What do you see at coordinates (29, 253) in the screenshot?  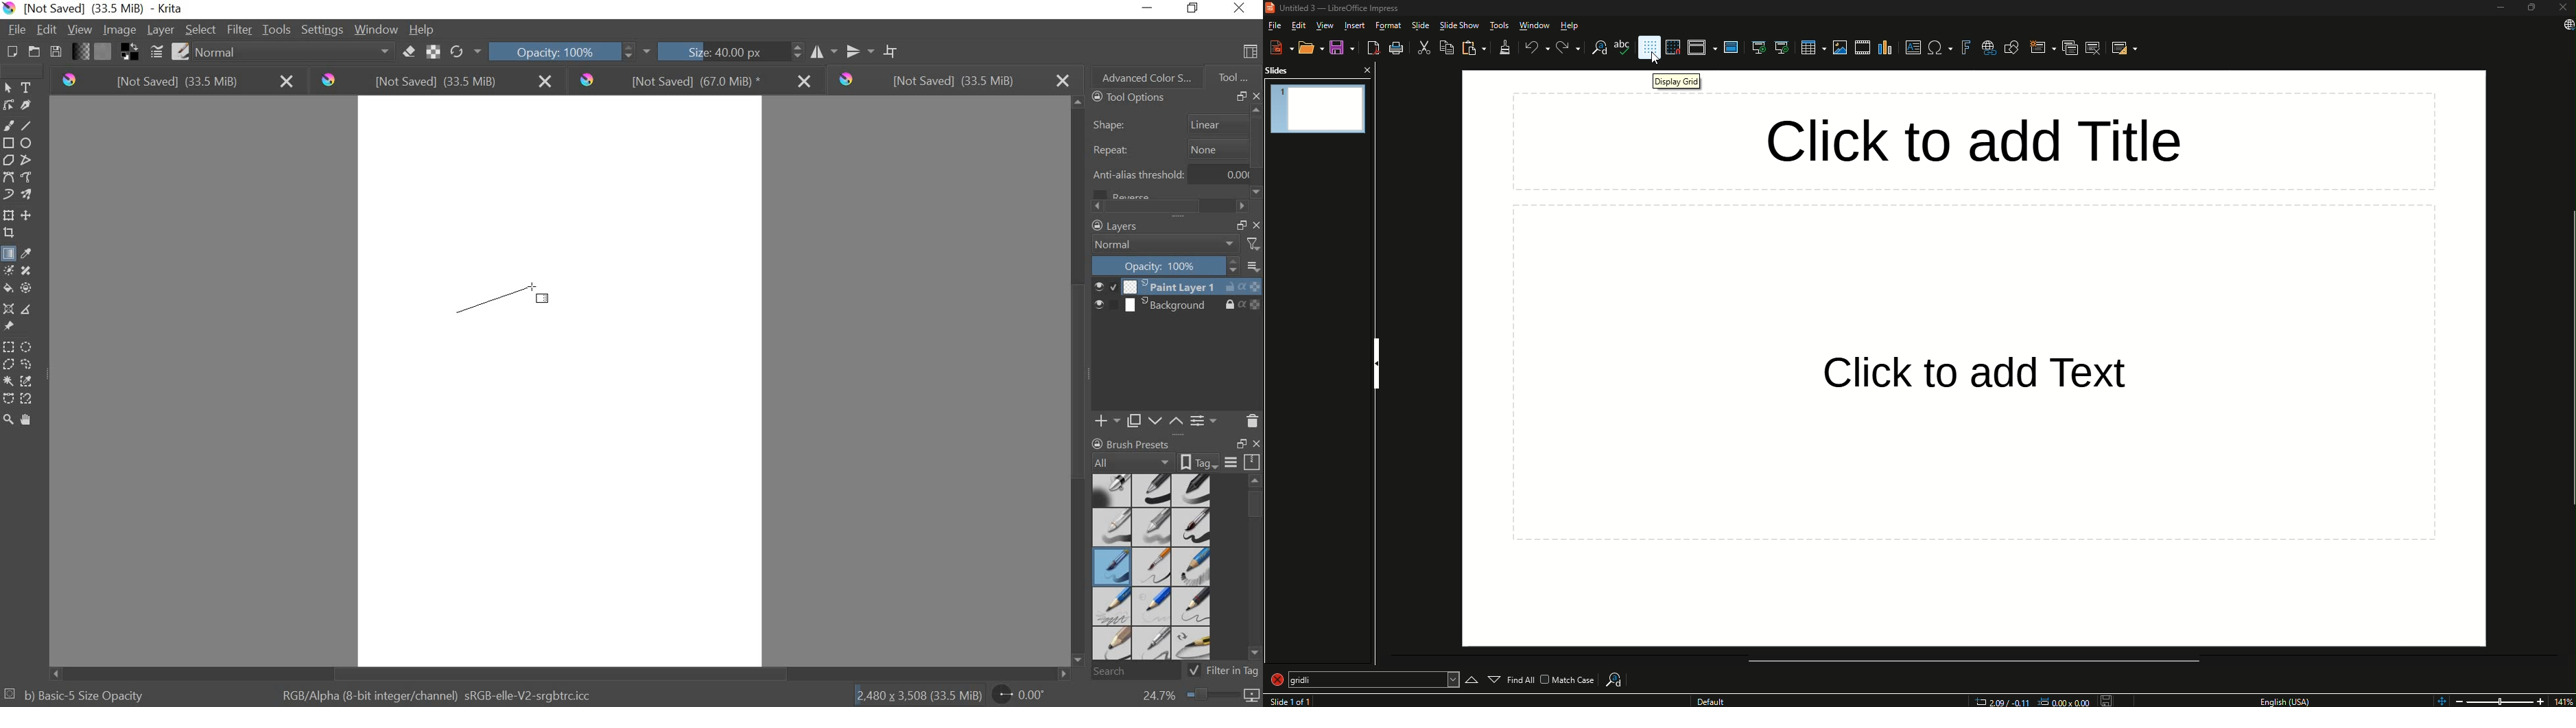 I see `eyedropper` at bounding box center [29, 253].